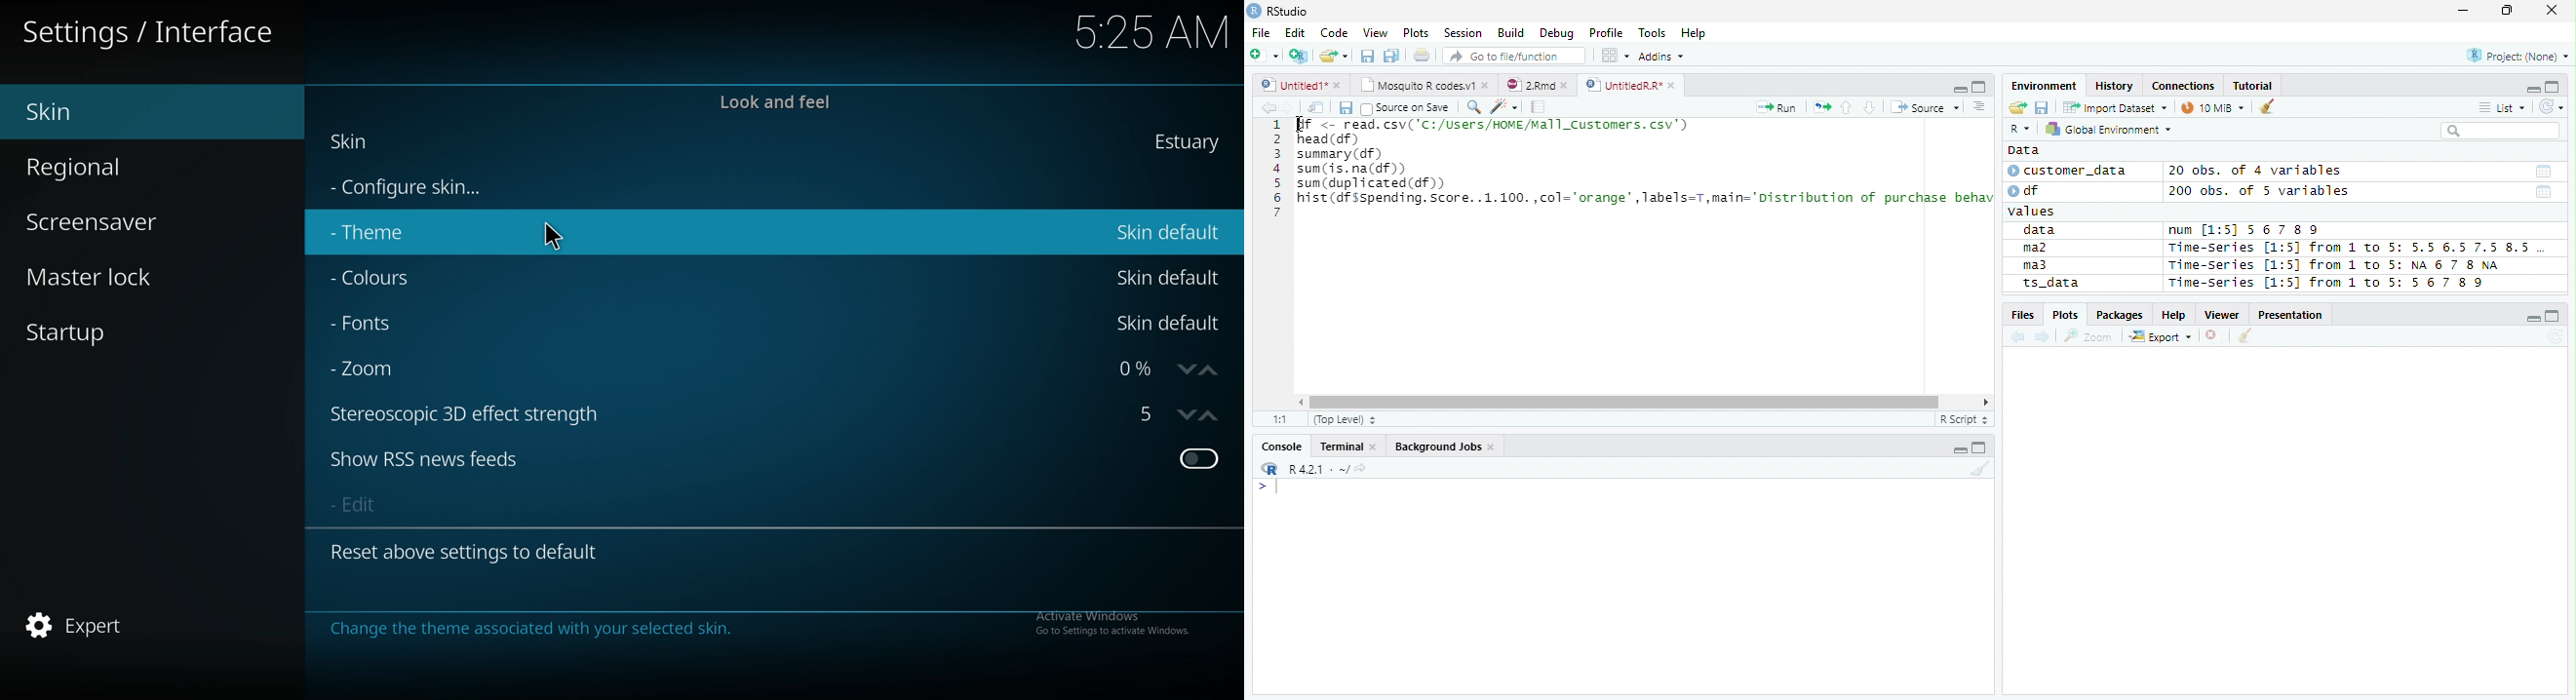  Describe the element at coordinates (469, 233) in the screenshot. I see `theme` at that location.